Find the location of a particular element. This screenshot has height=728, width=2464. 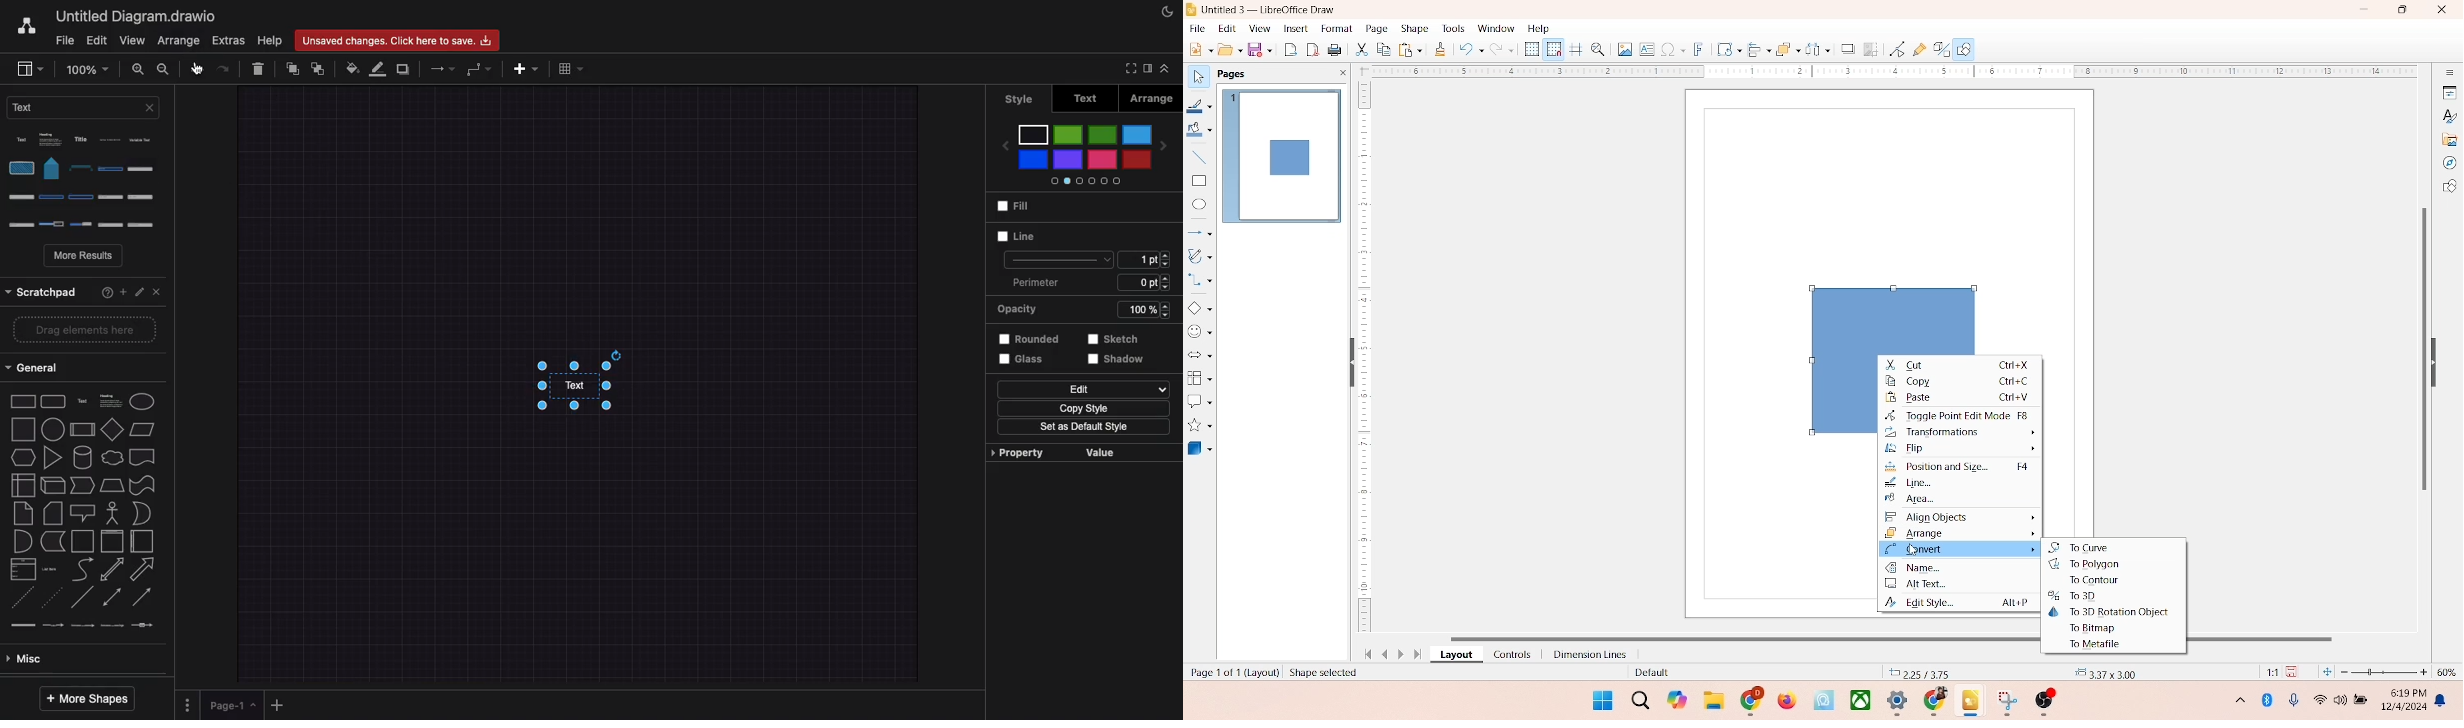

name is located at coordinates (1961, 568).